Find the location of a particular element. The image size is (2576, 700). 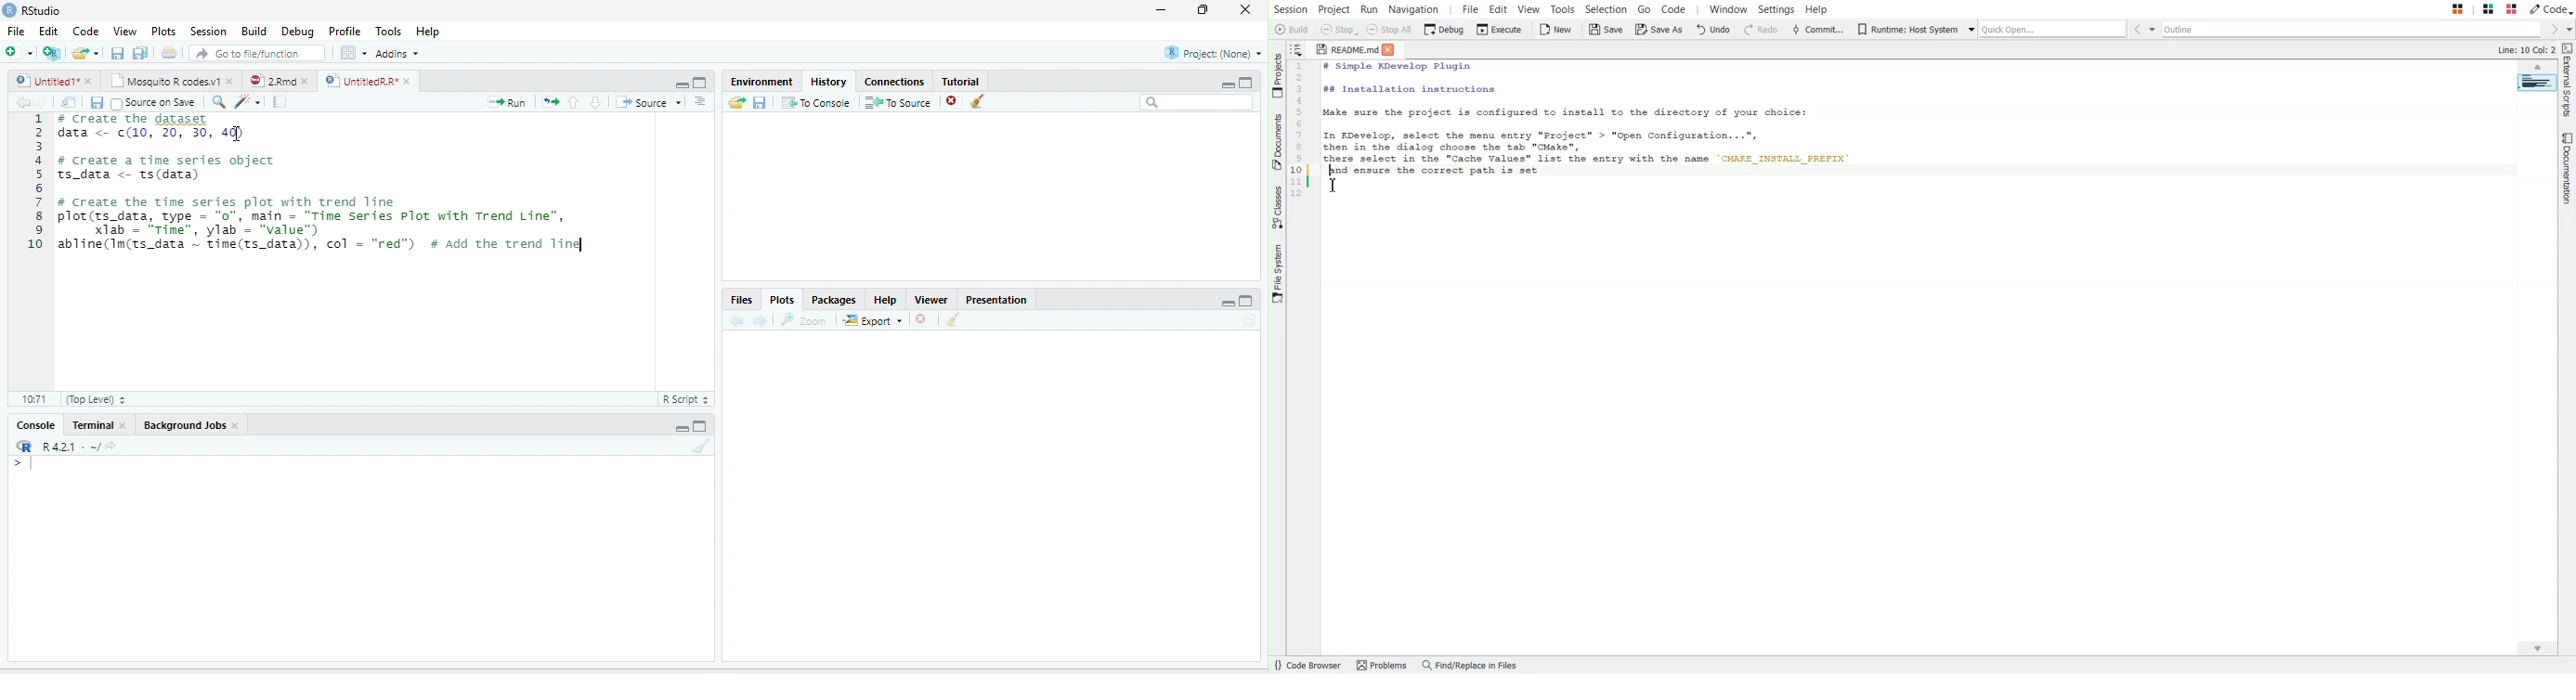

Packages is located at coordinates (833, 299).